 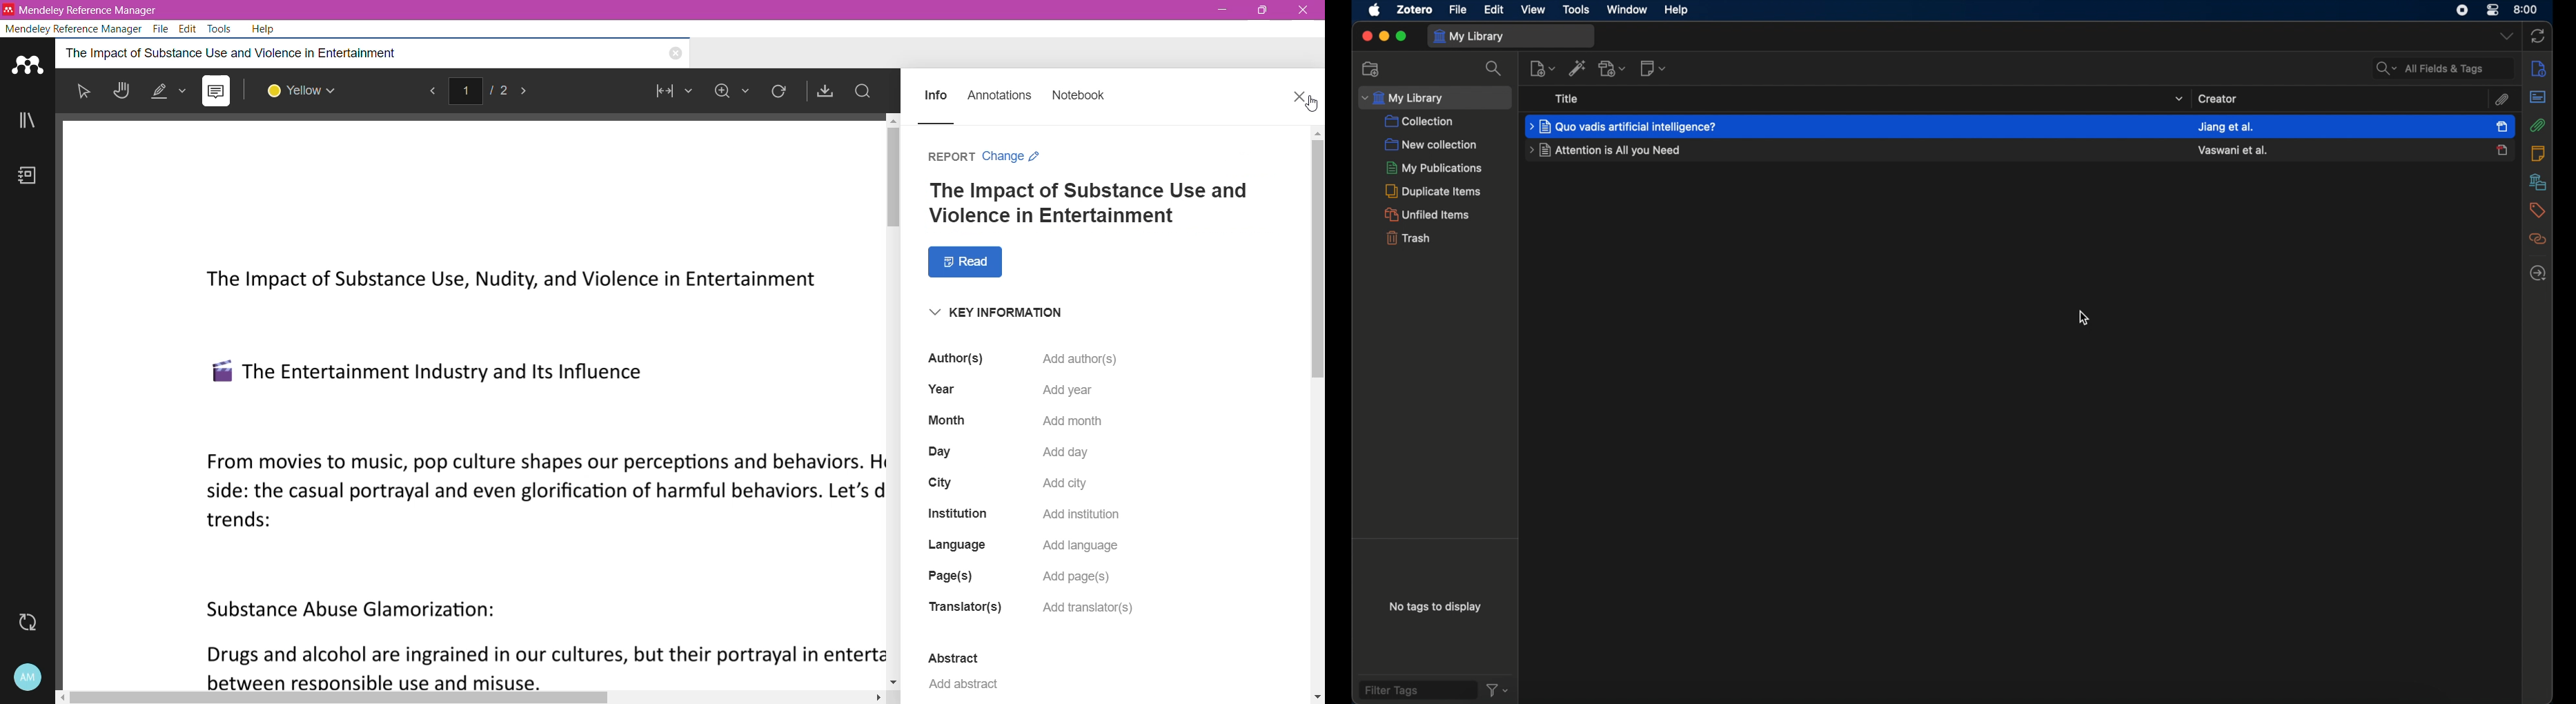 What do you see at coordinates (1498, 690) in the screenshot?
I see `filter dropdown ` at bounding box center [1498, 690].